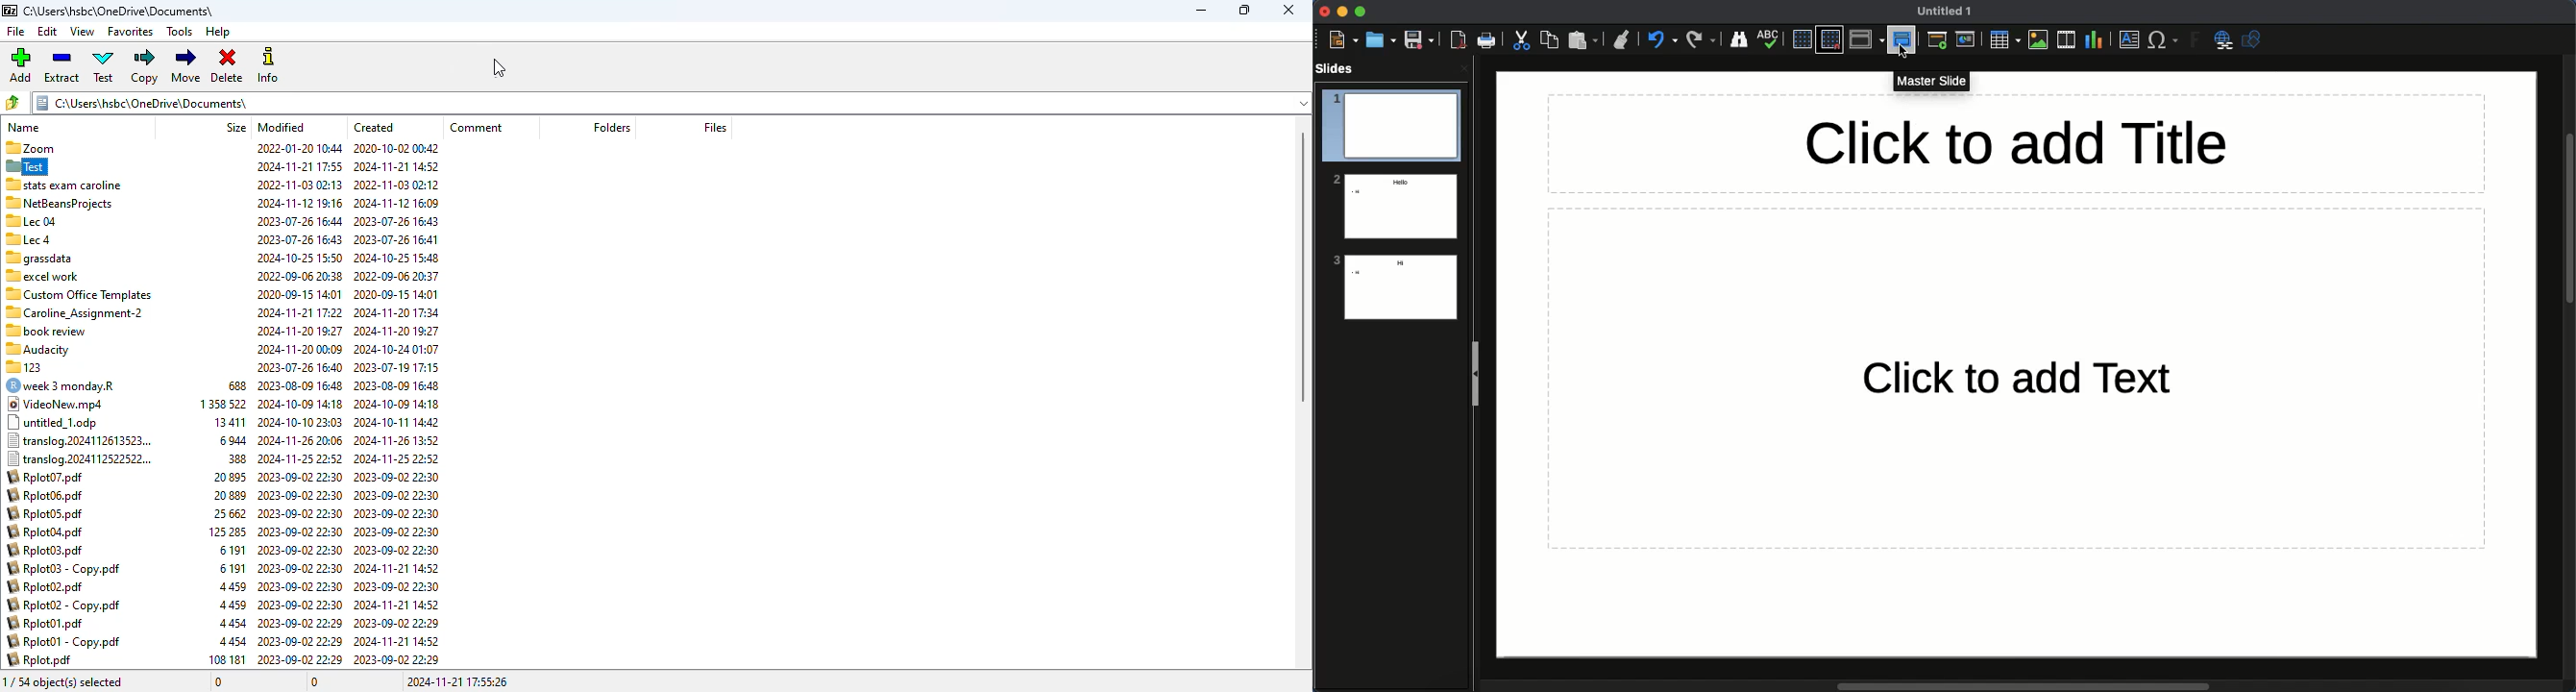 The height and width of the screenshot is (700, 2576). Describe the element at coordinates (1337, 67) in the screenshot. I see `Slides` at that location.